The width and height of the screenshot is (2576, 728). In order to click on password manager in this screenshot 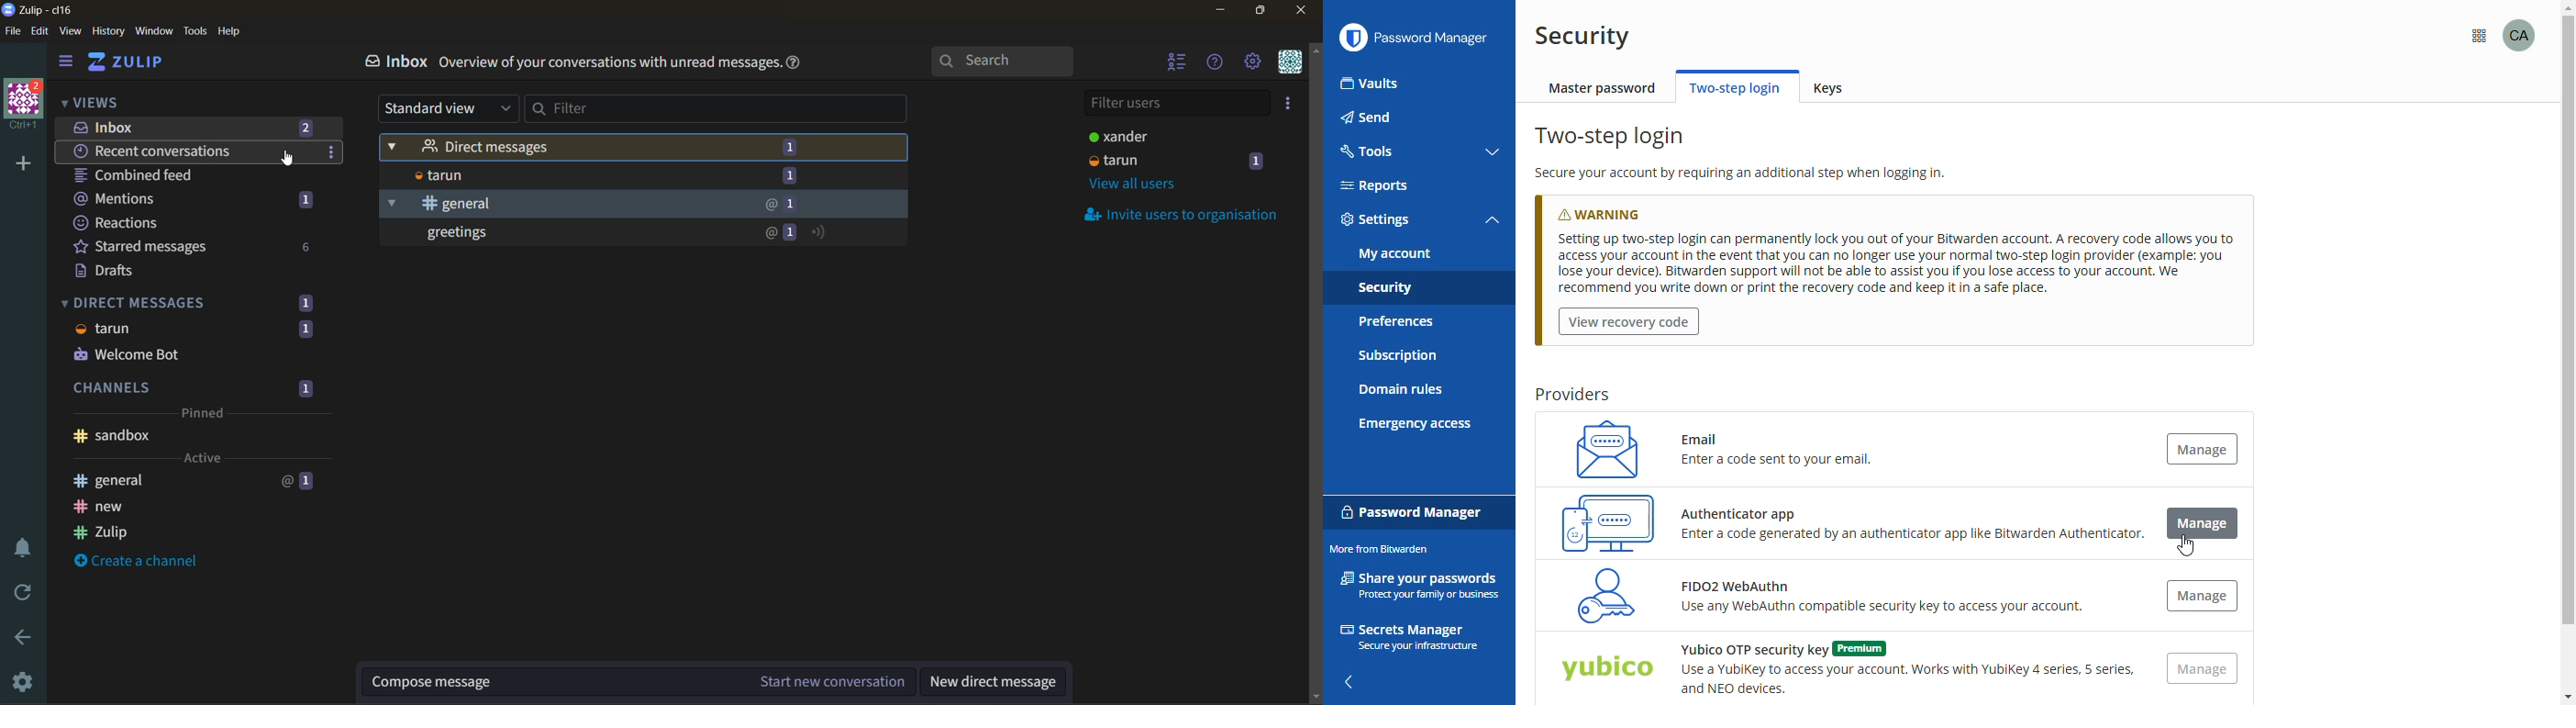, I will do `click(1412, 510)`.